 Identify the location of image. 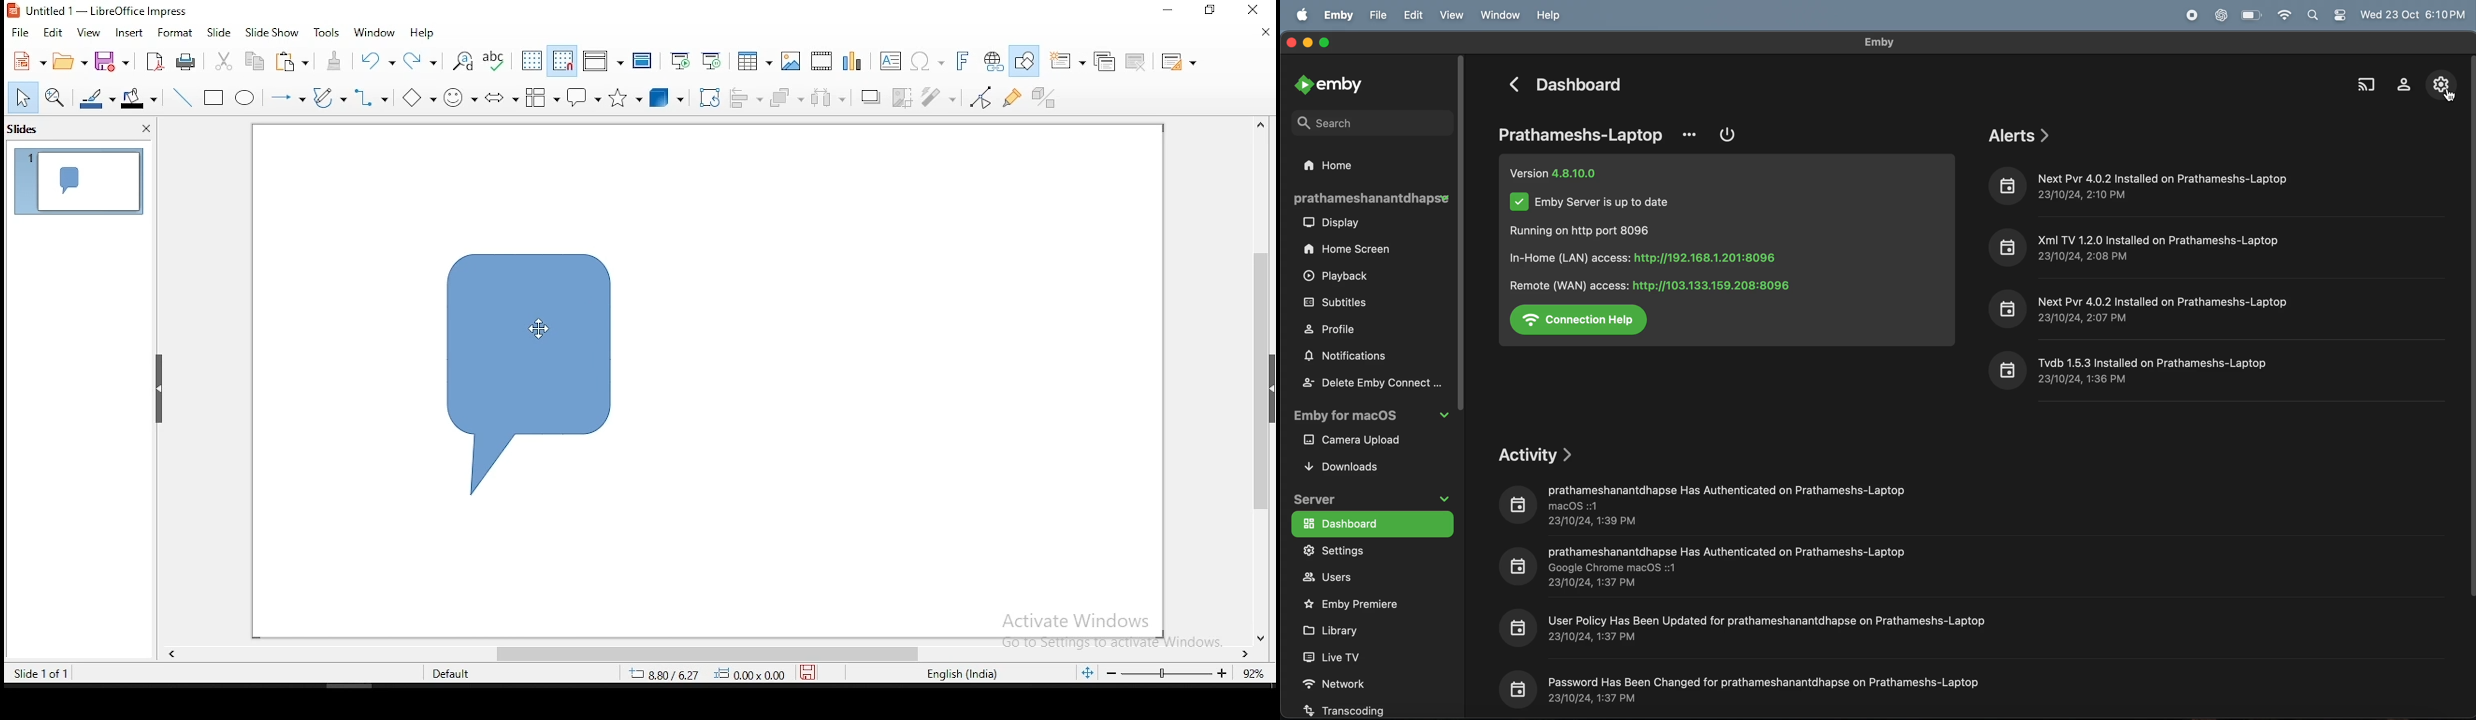
(789, 61).